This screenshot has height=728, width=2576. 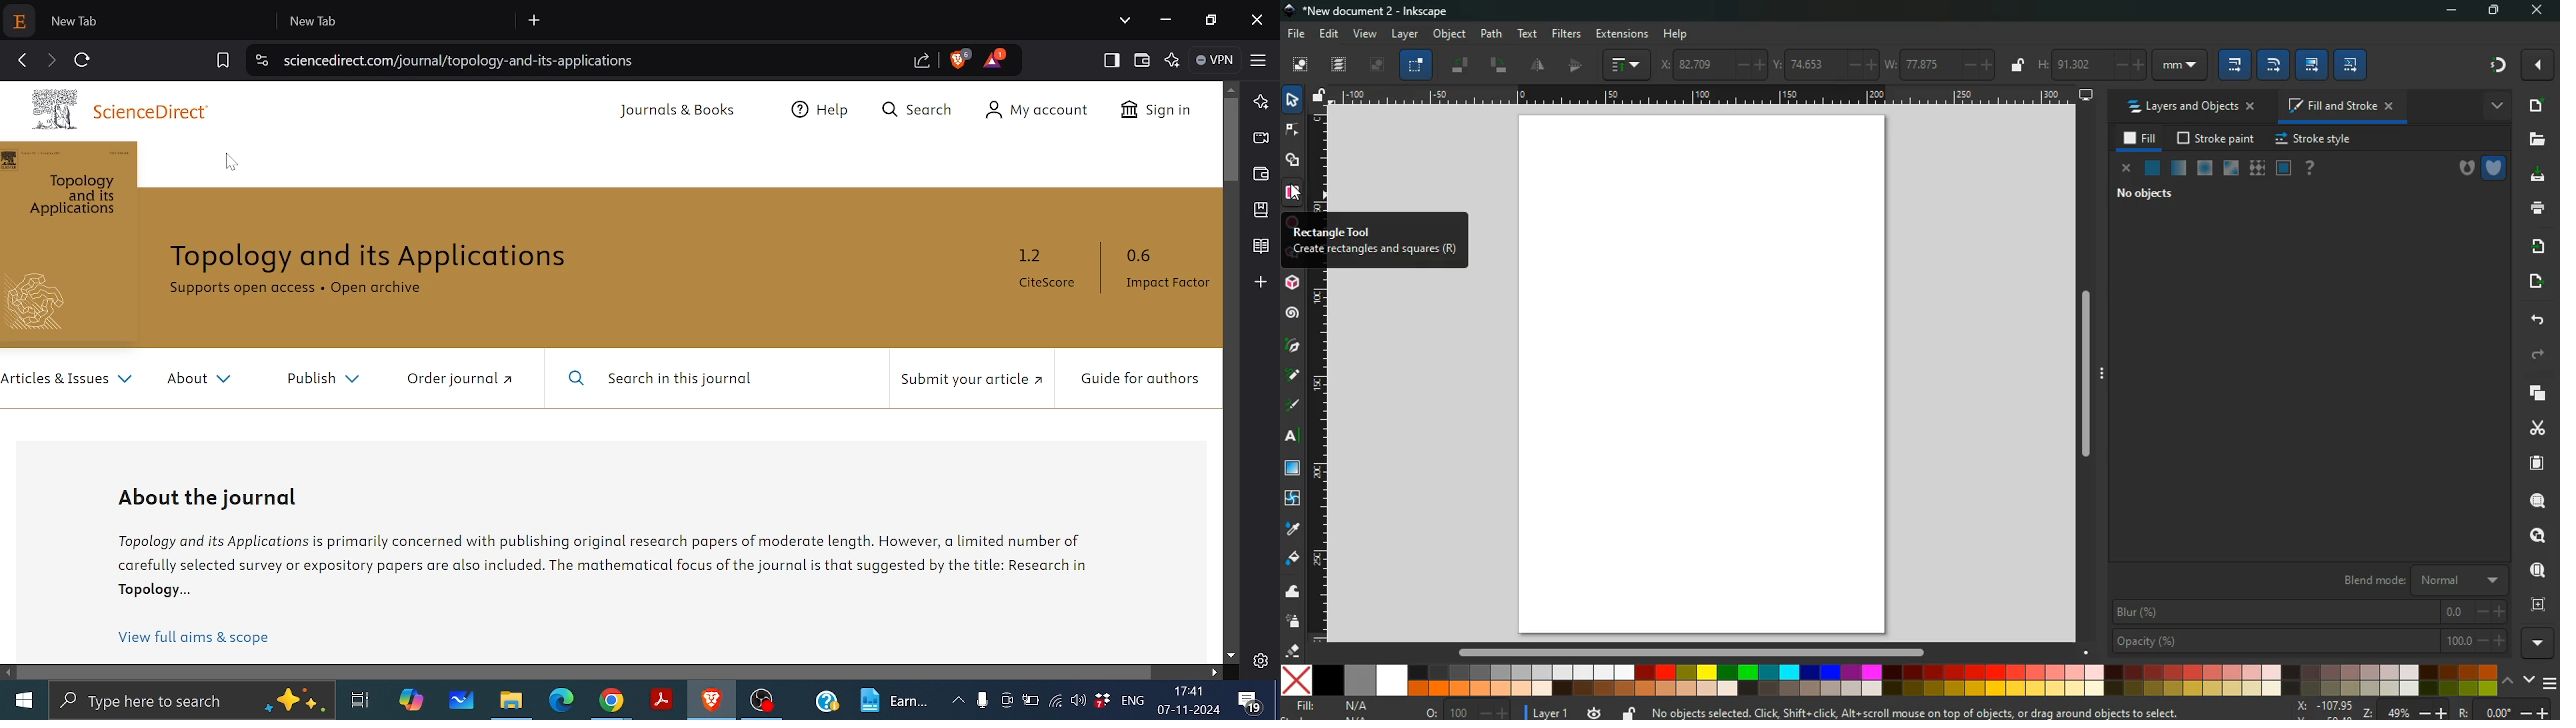 What do you see at coordinates (2020, 67) in the screenshot?
I see `unlock` at bounding box center [2020, 67].